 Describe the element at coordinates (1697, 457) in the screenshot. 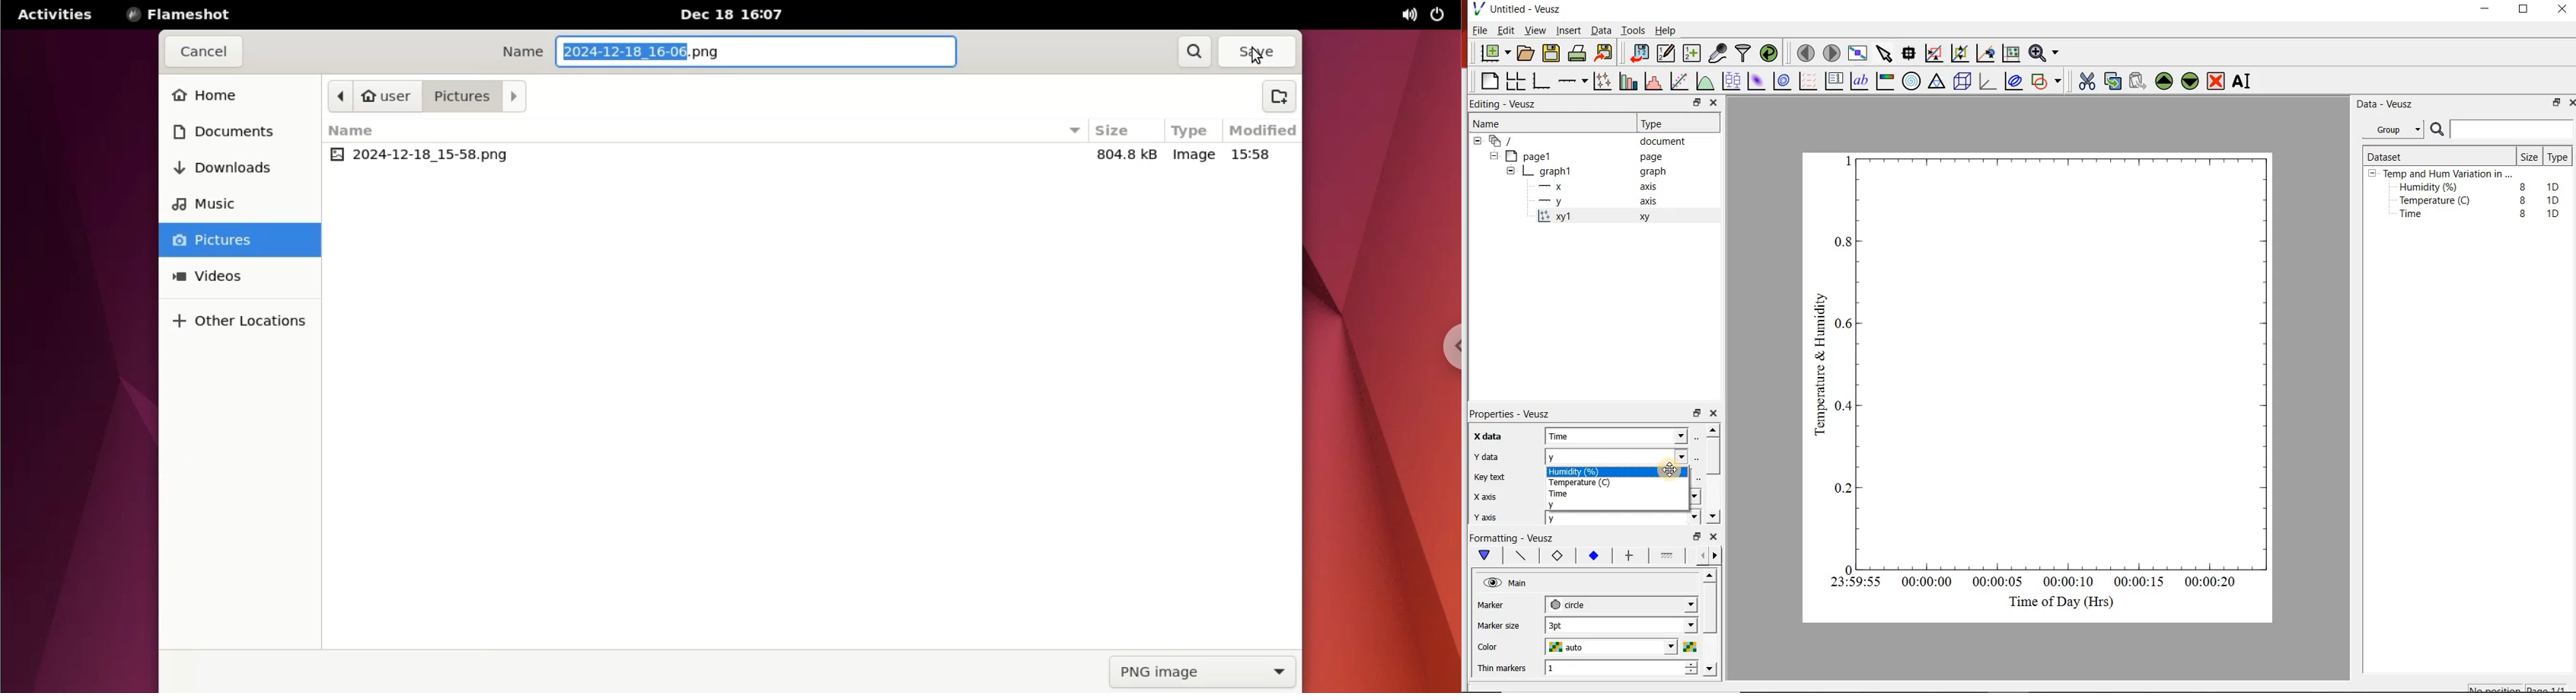

I see `Select using dataset browser` at that location.